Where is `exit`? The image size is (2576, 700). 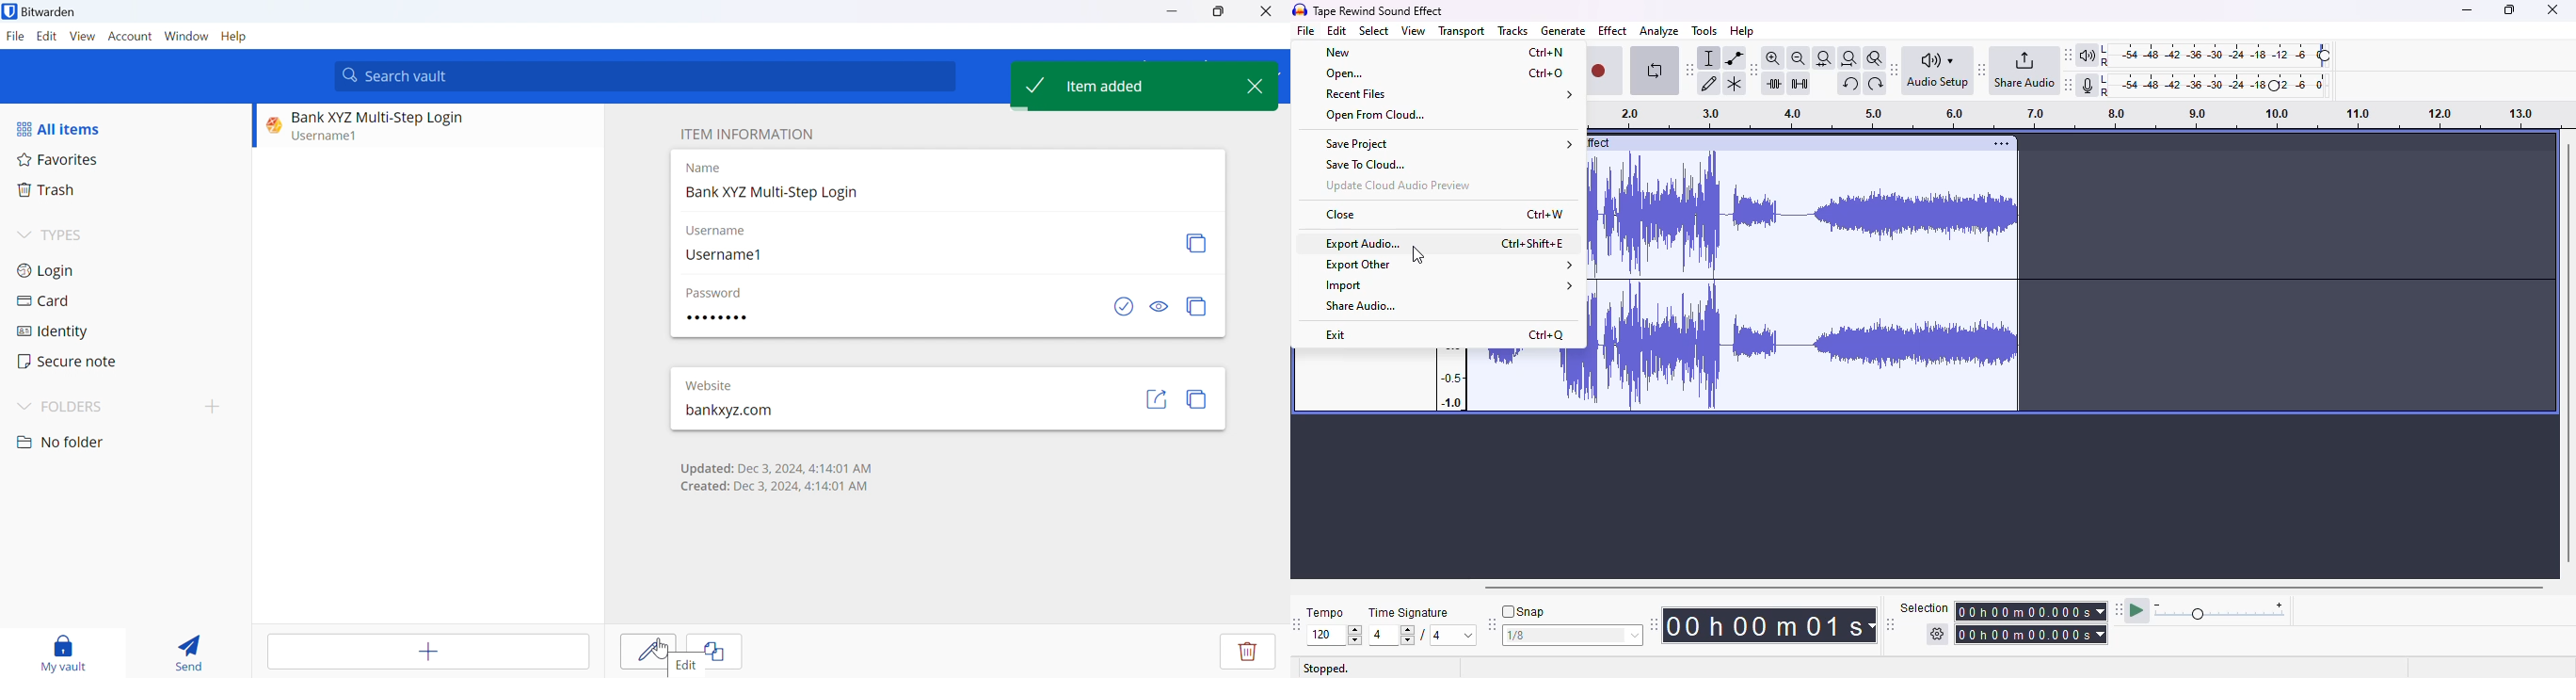
exit is located at coordinates (1337, 334).